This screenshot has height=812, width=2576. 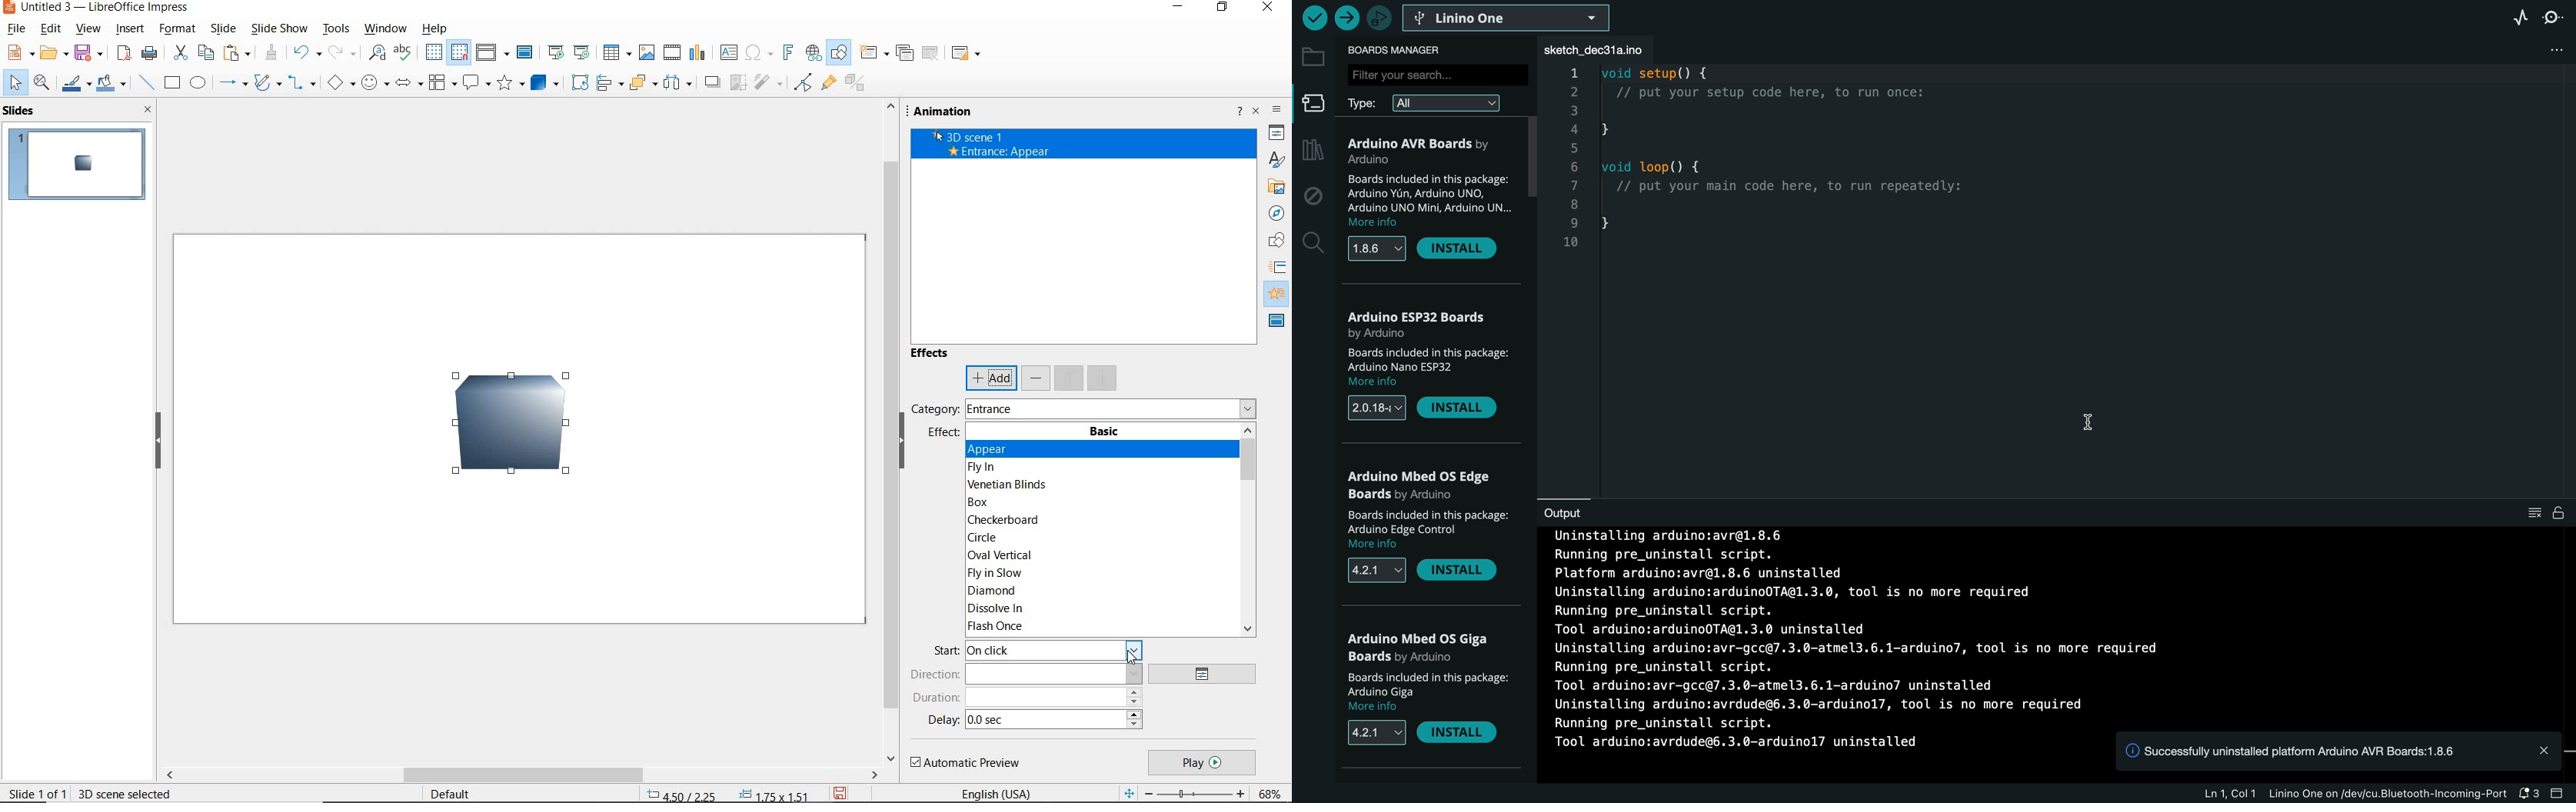 What do you see at coordinates (544, 83) in the screenshot?
I see `3d objects` at bounding box center [544, 83].